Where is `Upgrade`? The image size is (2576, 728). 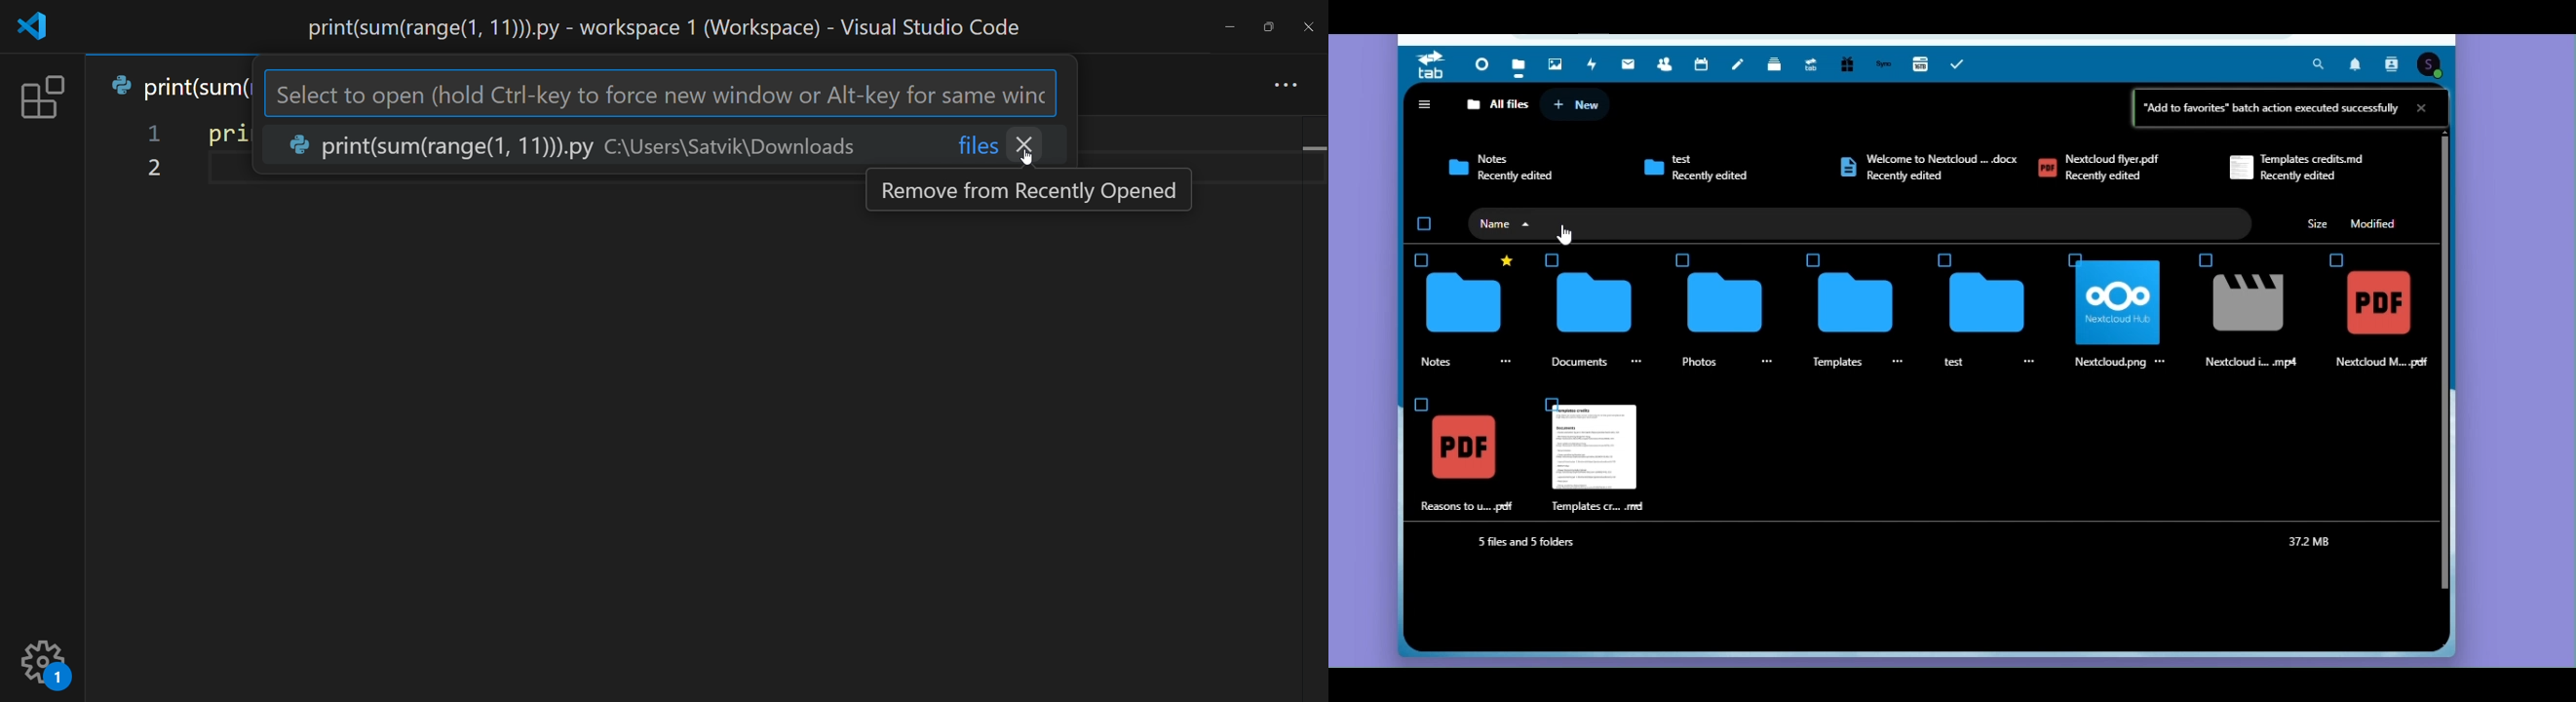 Upgrade is located at coordinates (1812, 62).